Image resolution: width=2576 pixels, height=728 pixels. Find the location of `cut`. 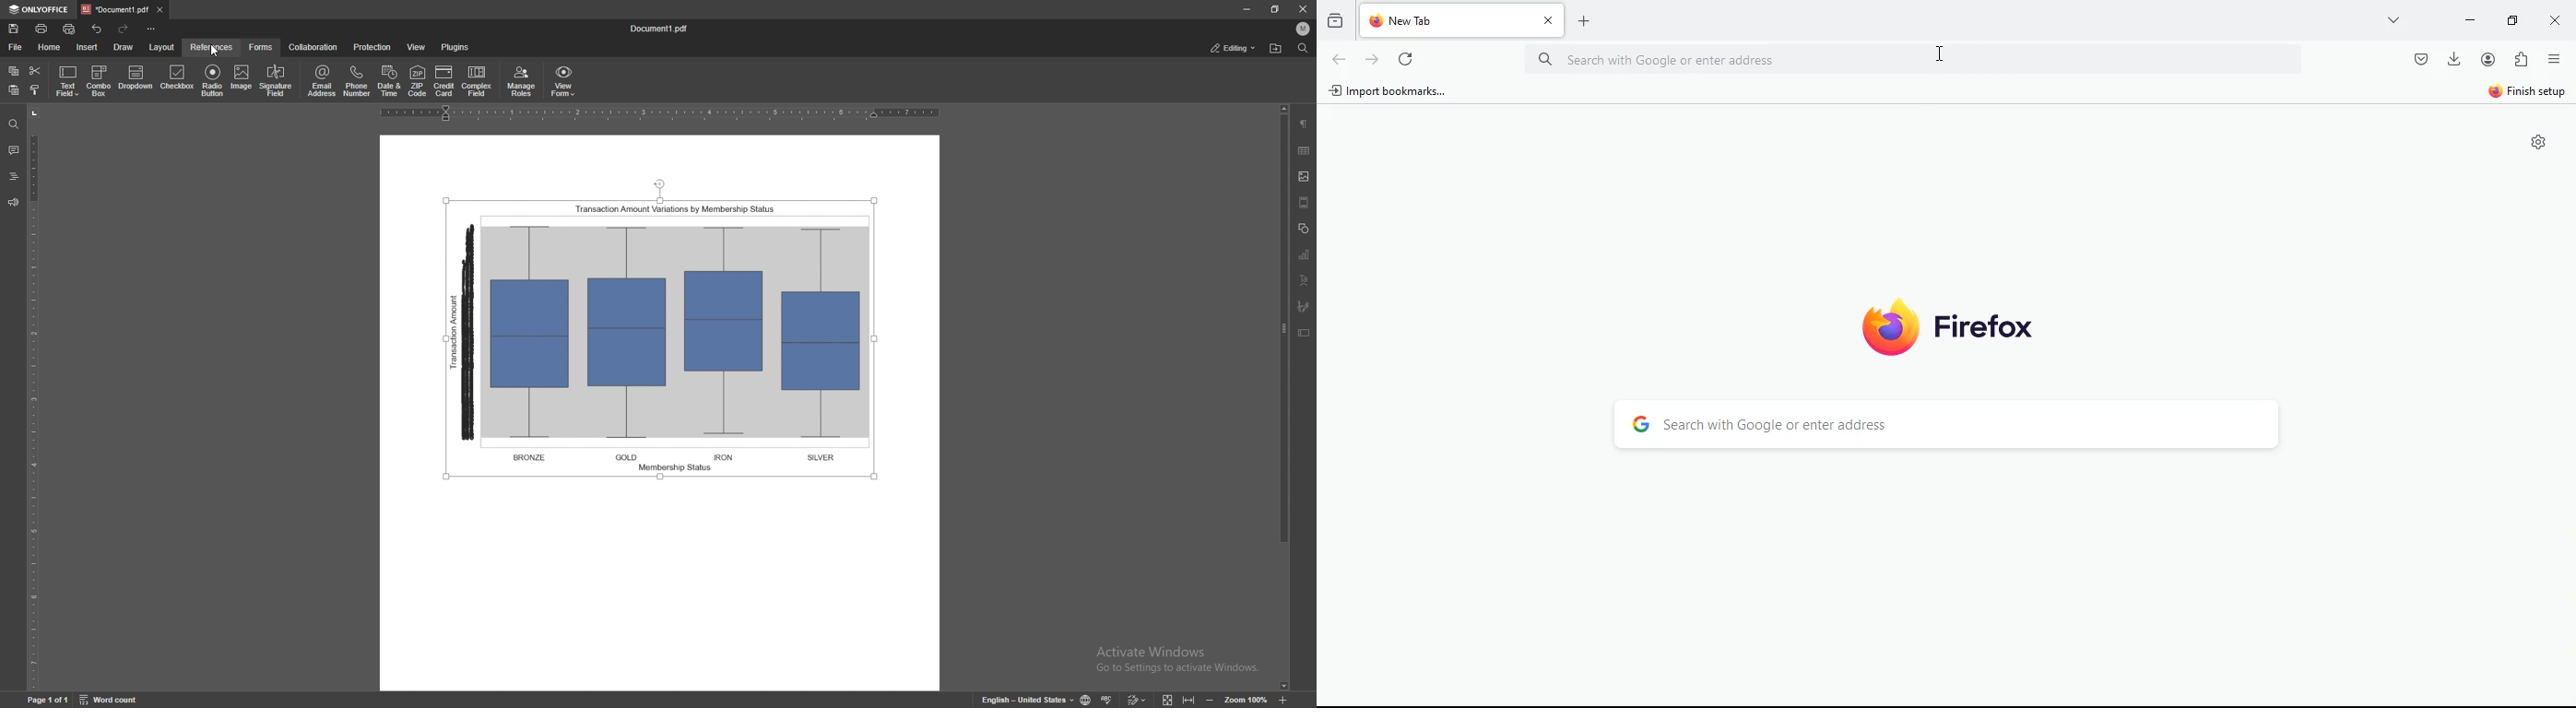

cut is located at coordinates (35, 71).